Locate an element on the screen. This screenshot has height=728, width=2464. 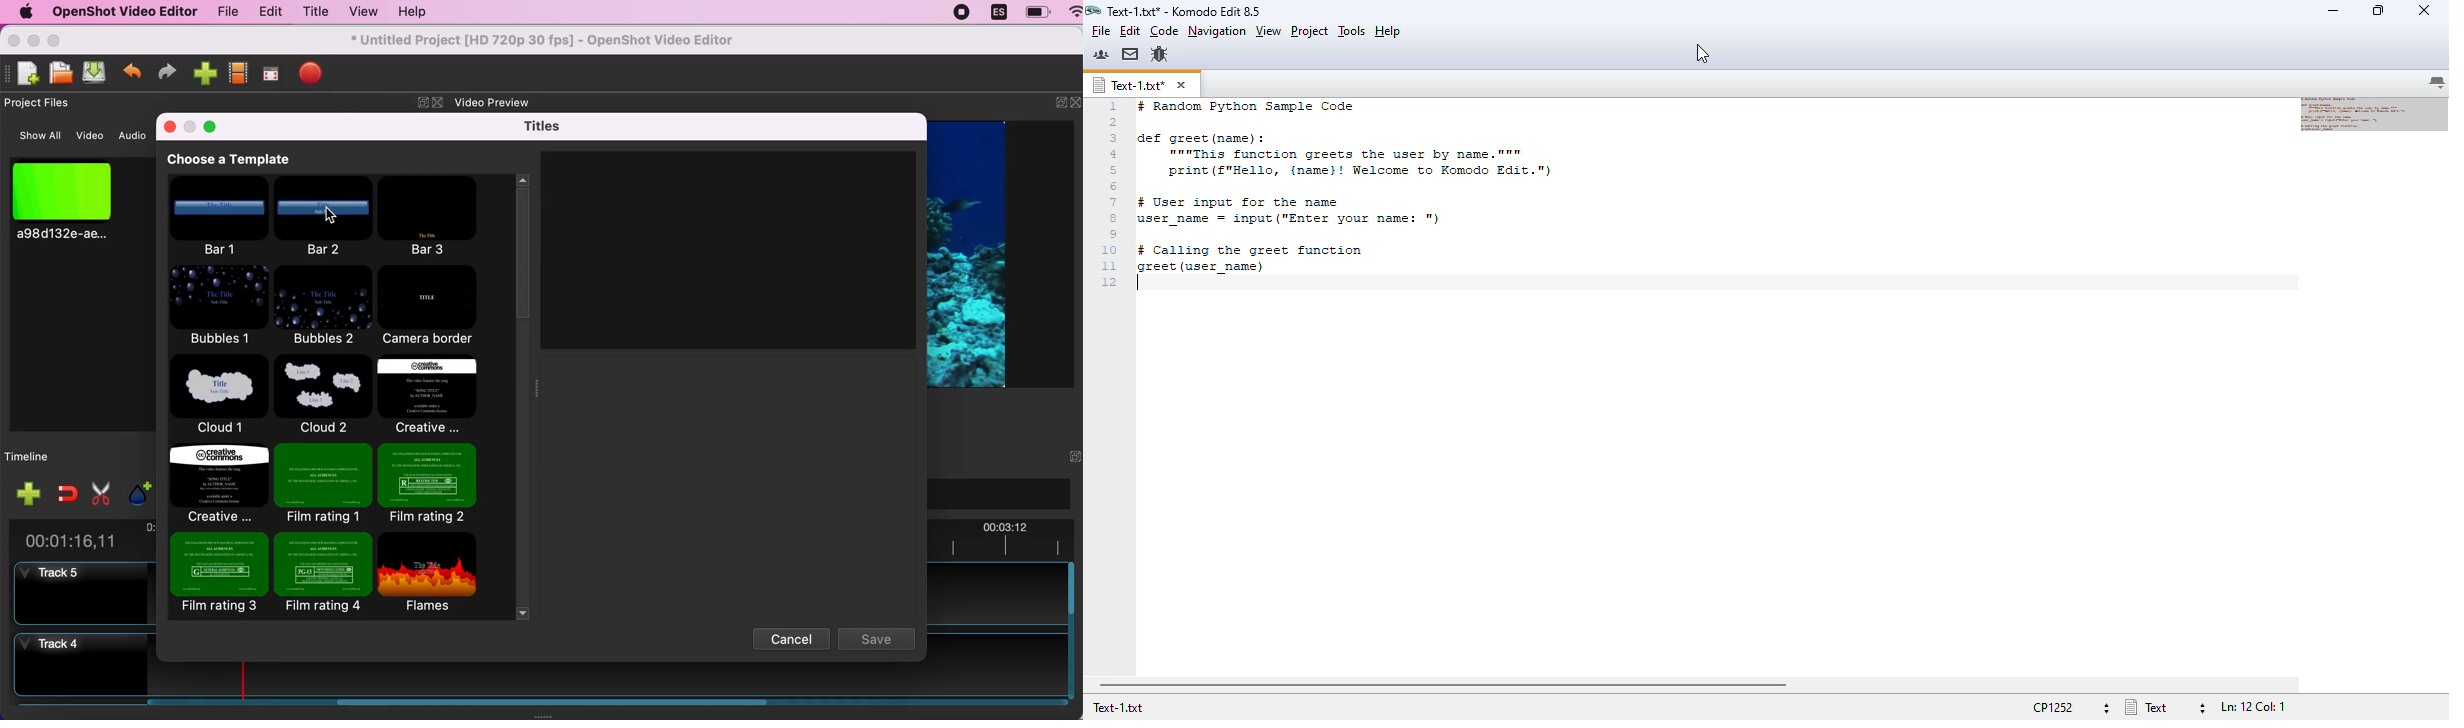
maximize is located at coordinates (2379, 11).